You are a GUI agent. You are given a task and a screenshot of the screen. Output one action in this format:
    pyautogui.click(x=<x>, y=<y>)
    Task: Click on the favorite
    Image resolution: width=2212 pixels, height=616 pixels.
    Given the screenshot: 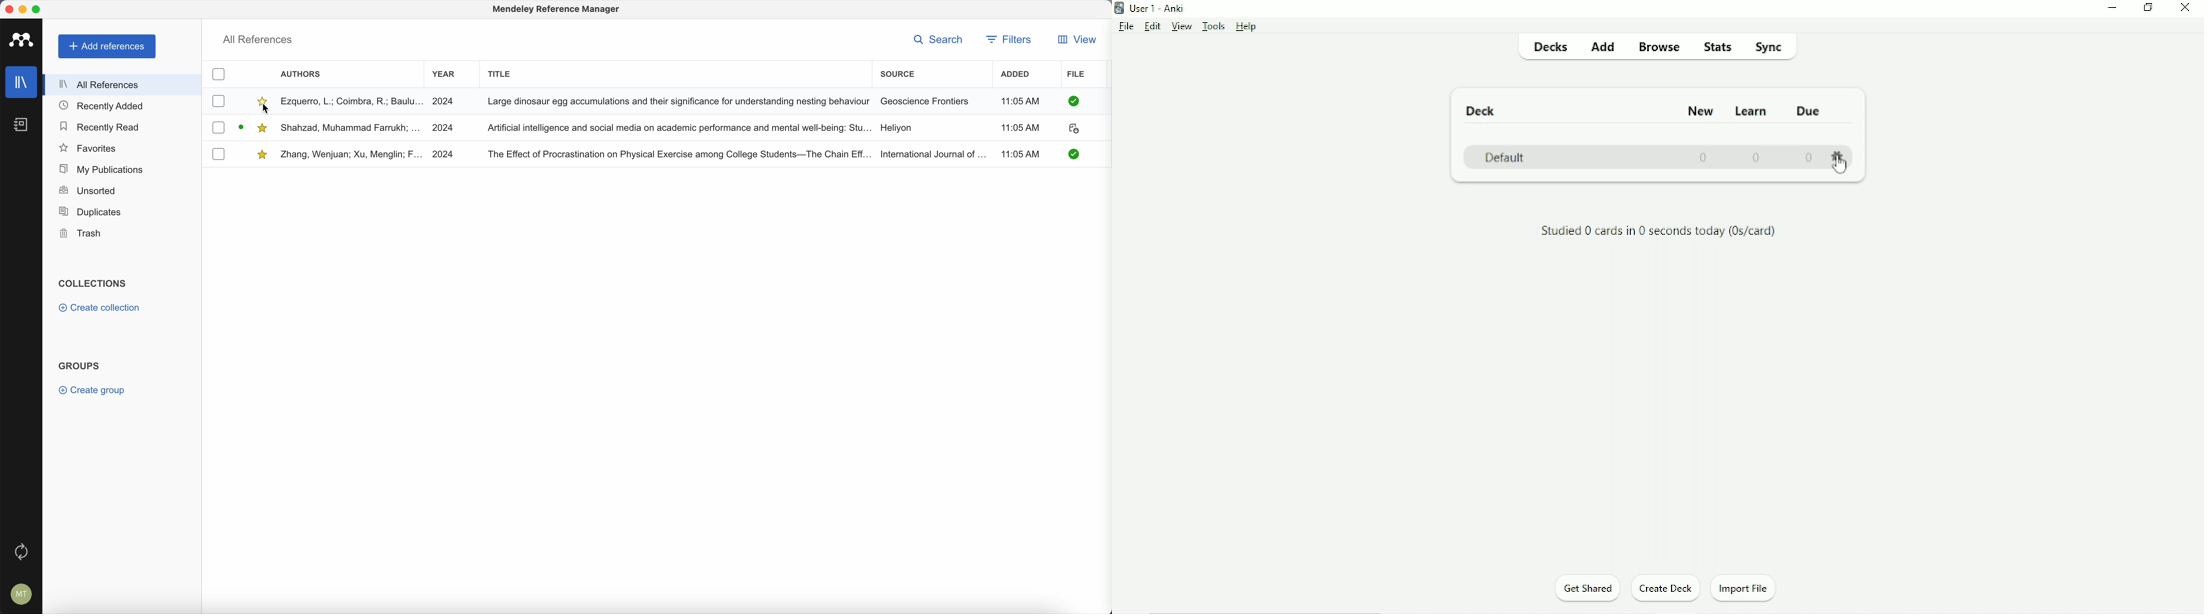 What is the action you would take?
    pyautogui.click(x=263, y=100)
    